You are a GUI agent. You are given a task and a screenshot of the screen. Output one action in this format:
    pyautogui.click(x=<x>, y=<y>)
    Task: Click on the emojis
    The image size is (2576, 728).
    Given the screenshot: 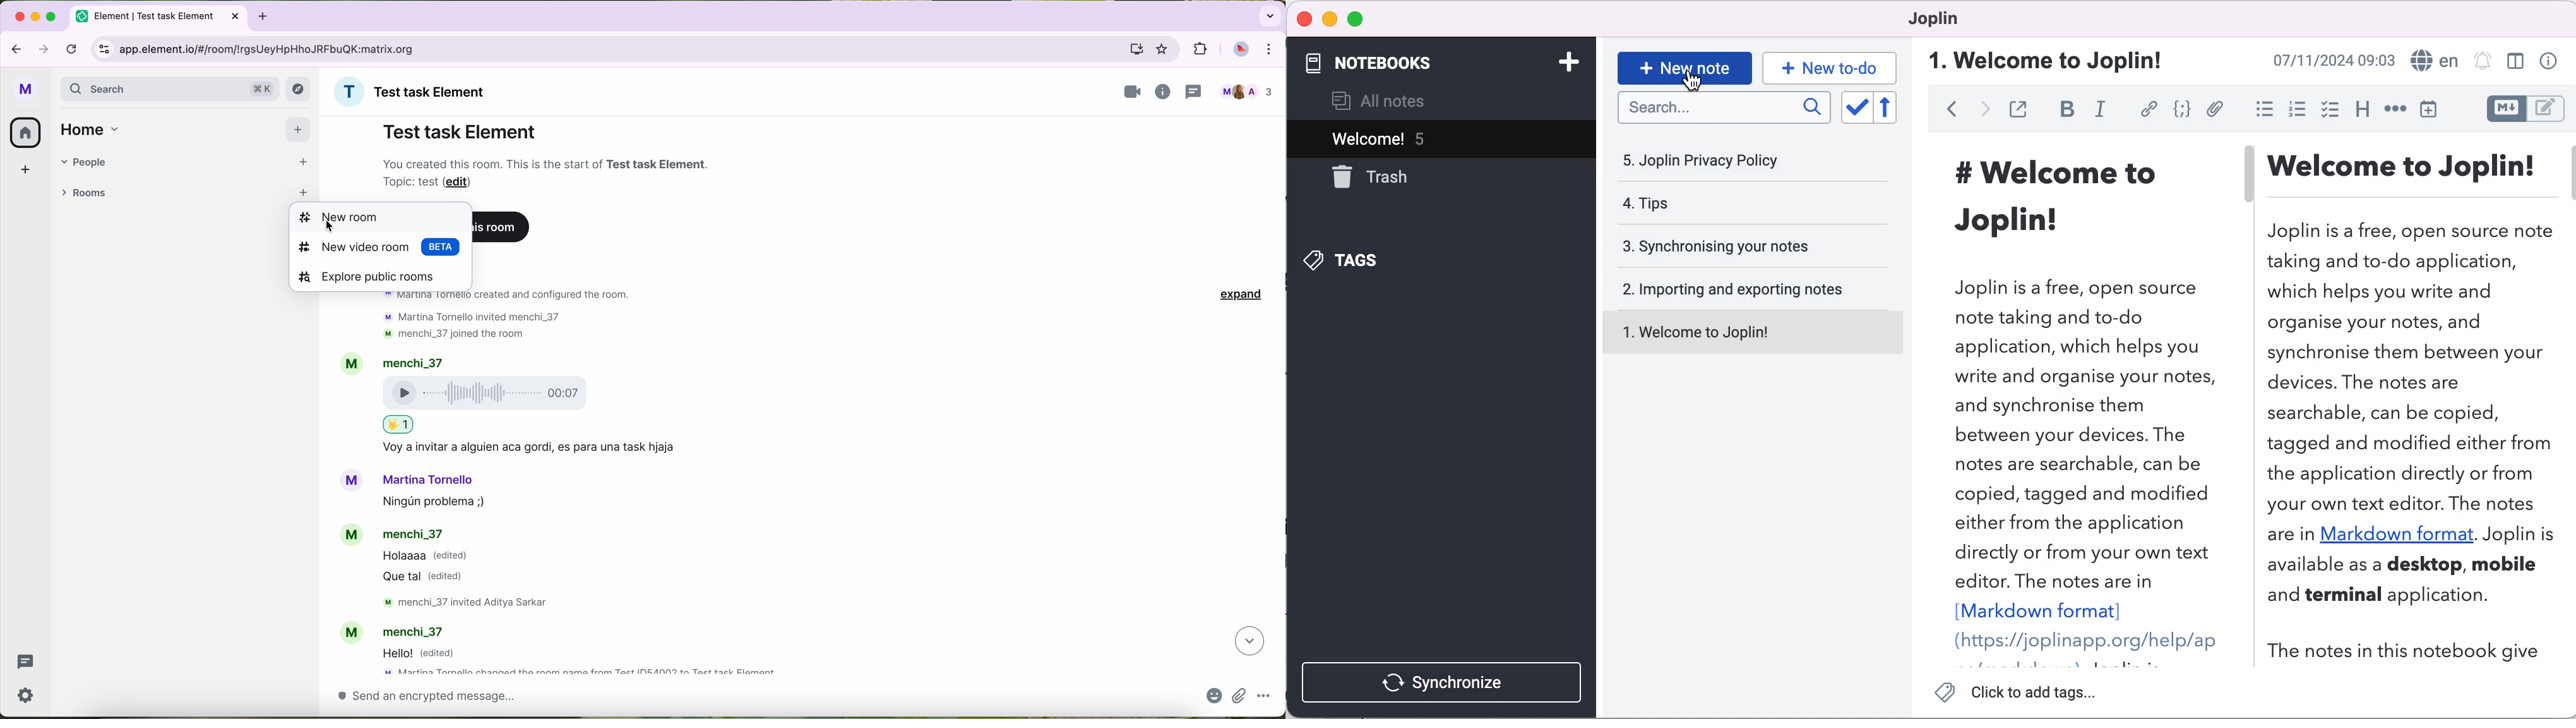 What is the action you would take?
    pyautogui.click(x=1212, y=698)
    